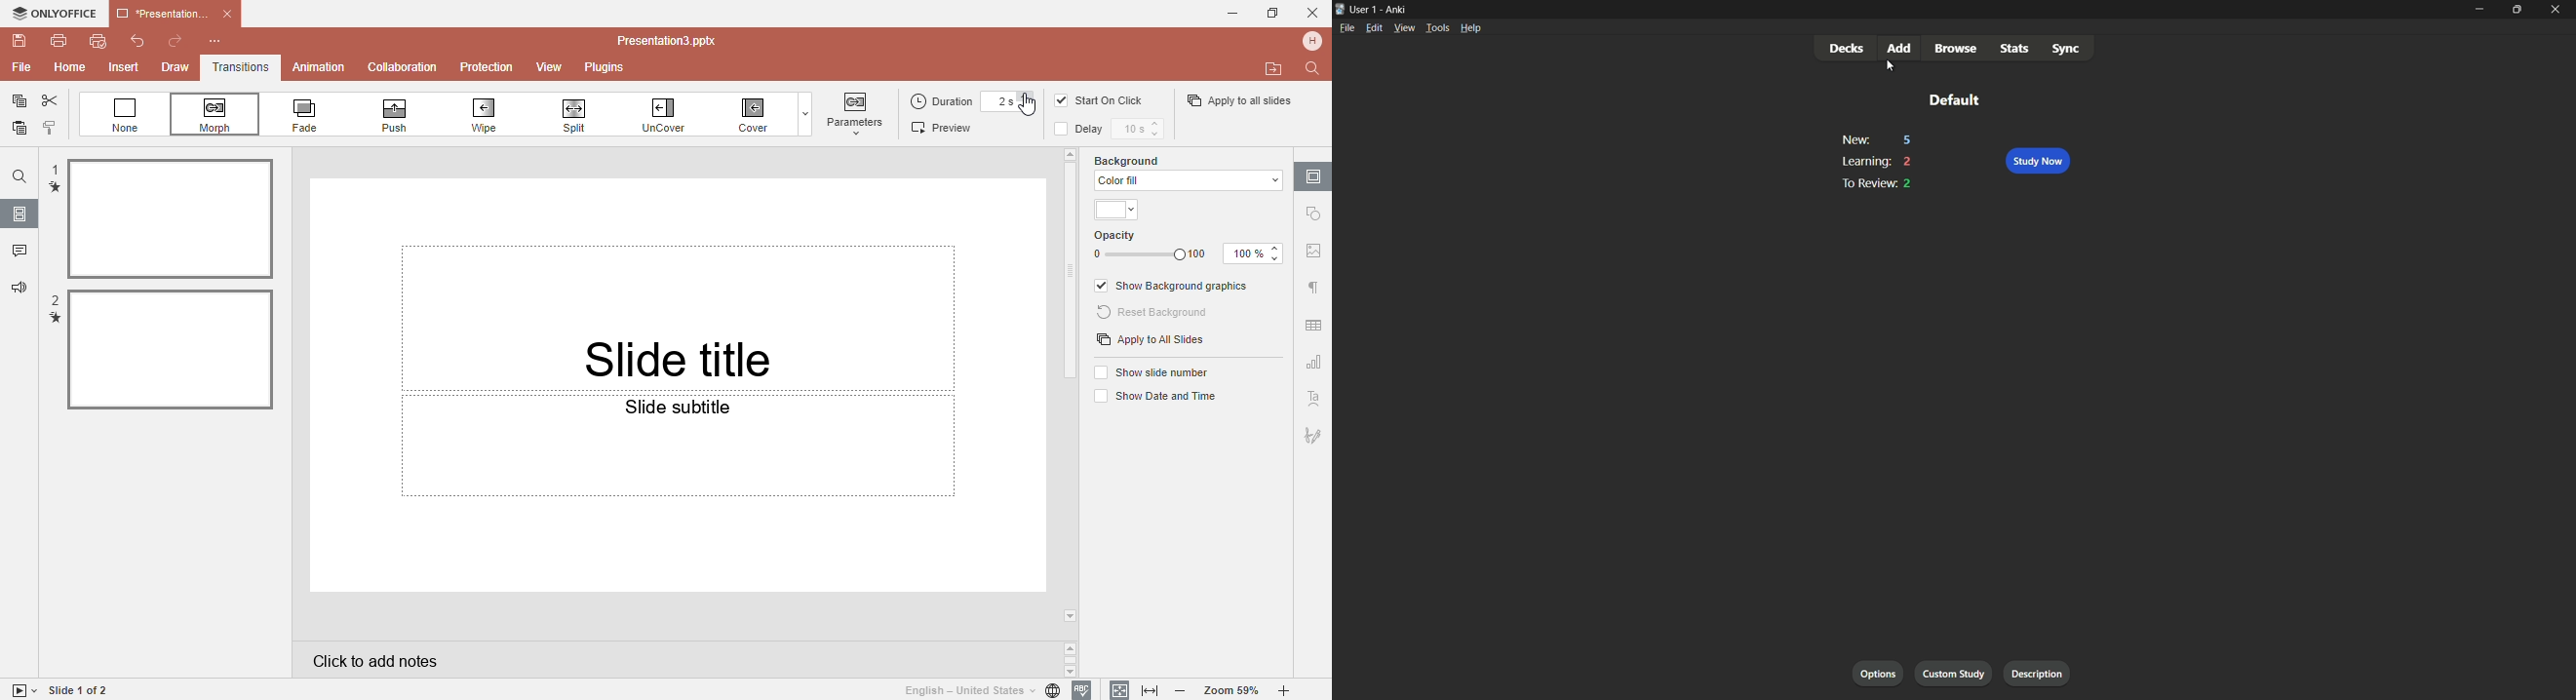 Image resolution: width=2576 pixels, height=700 pixels. Describe the element at coordinates (1143, 159) in the screenshot. I see `Background` at that location.